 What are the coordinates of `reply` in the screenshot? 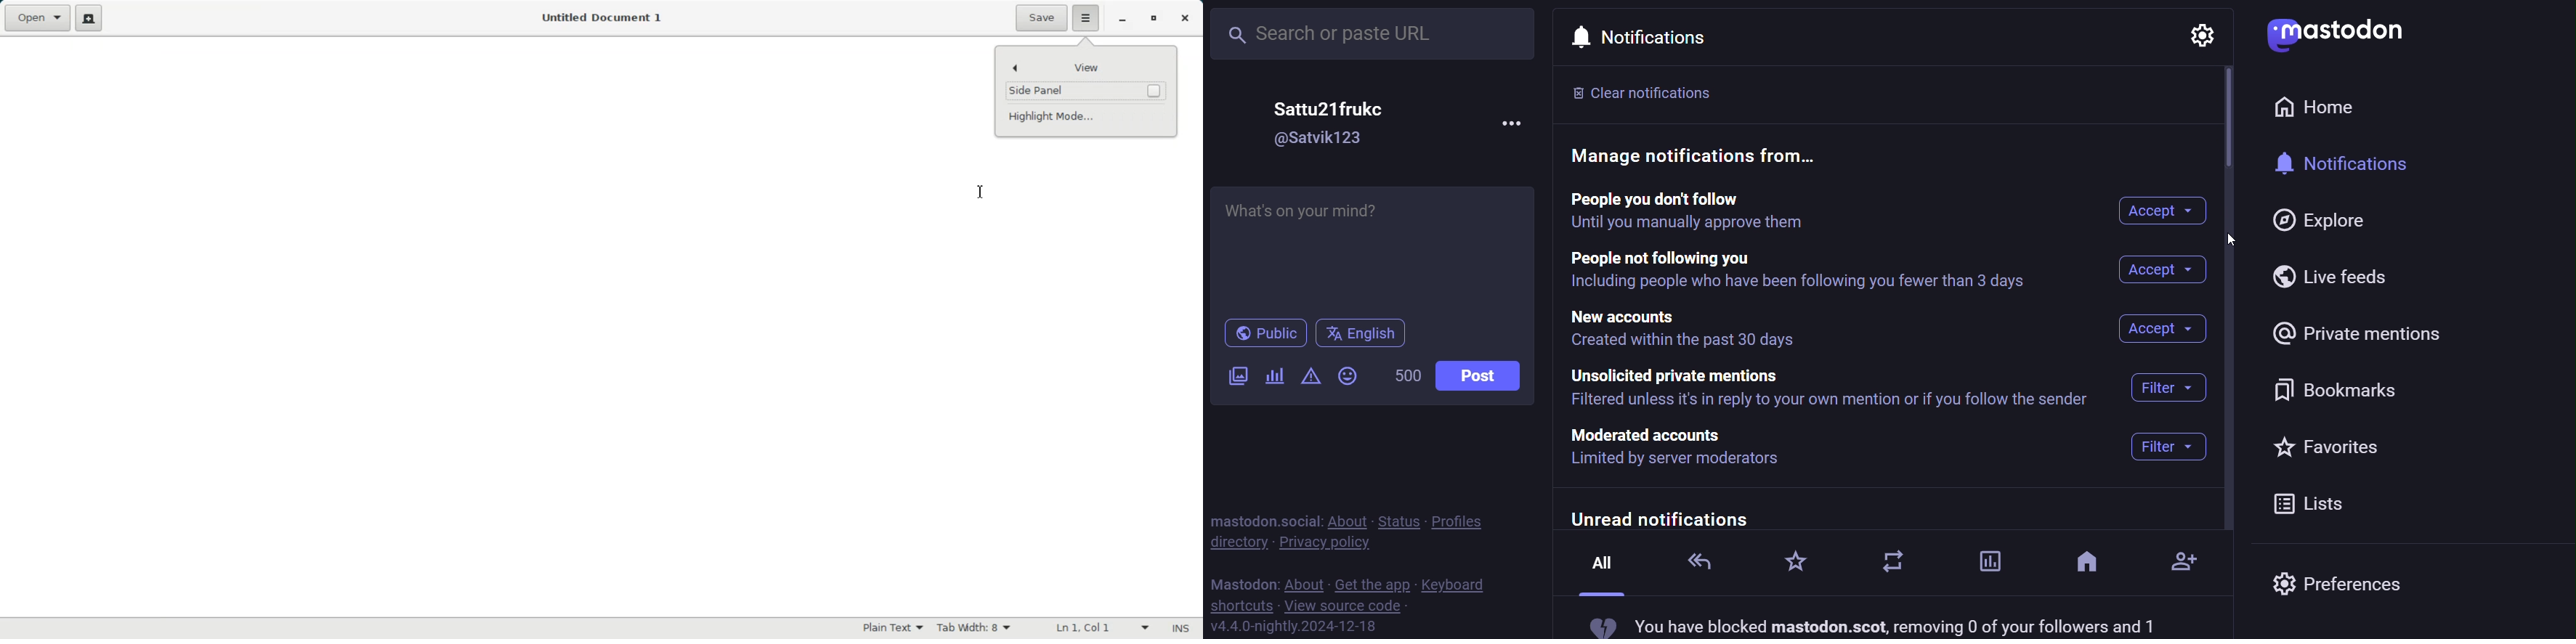 It's located at (1701, 561).